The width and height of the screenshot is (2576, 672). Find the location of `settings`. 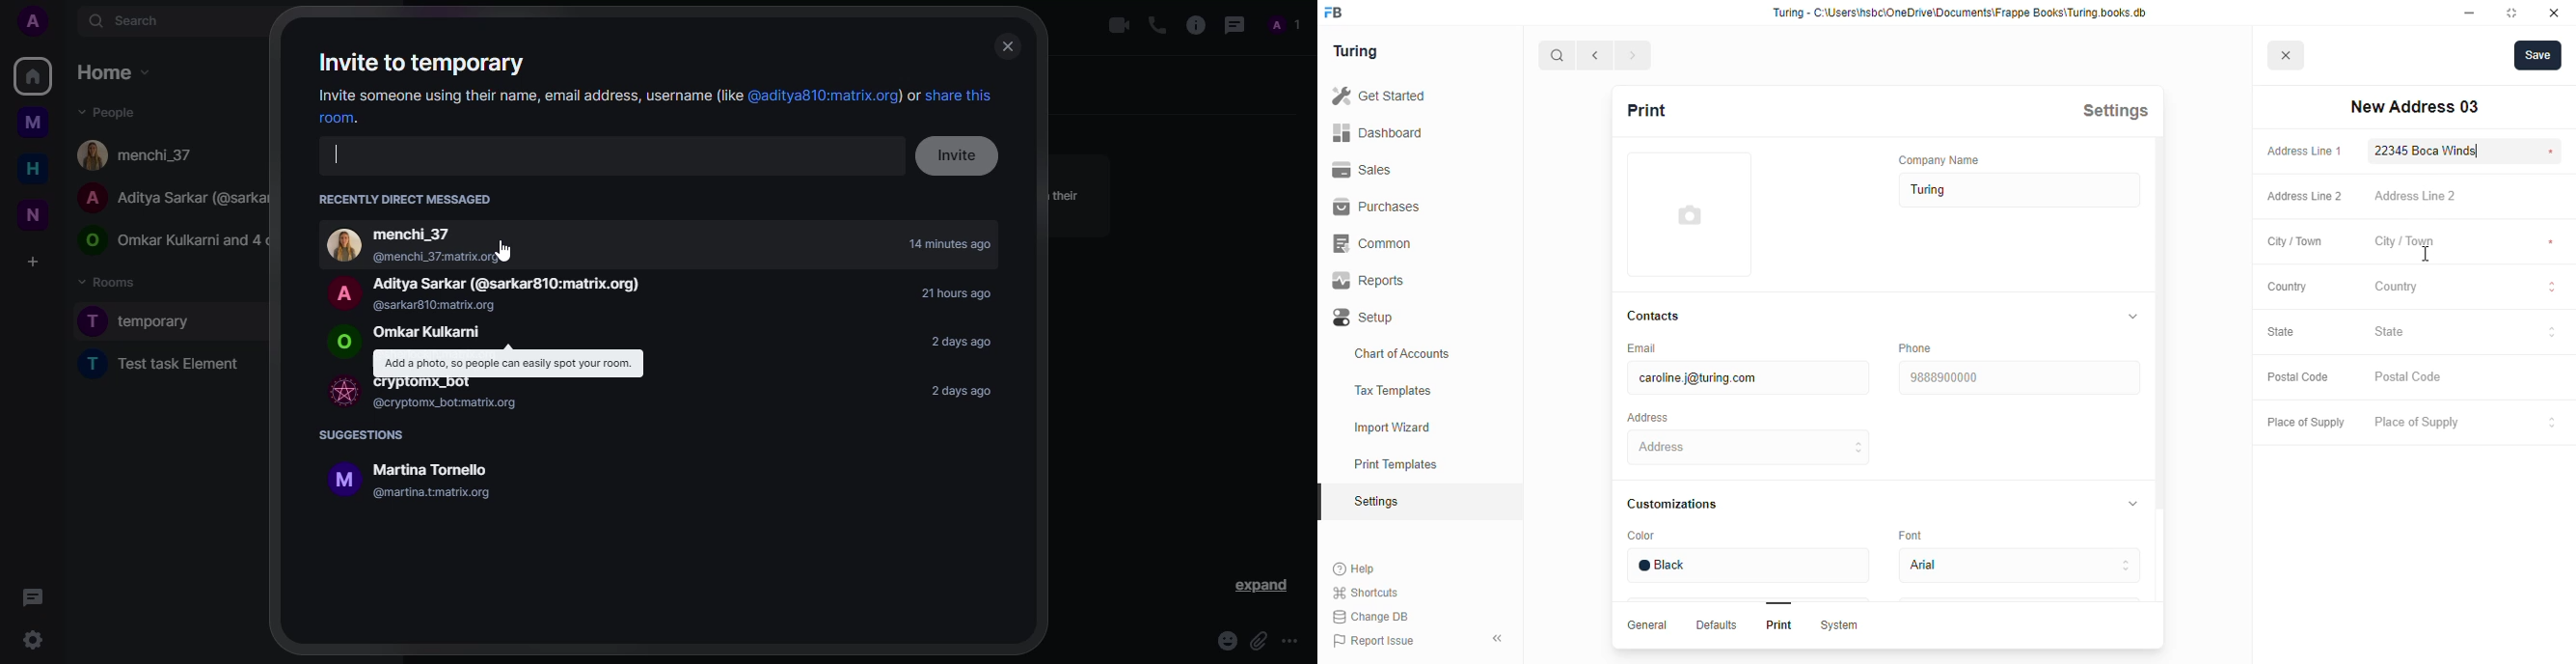

settings is located at coordinates (2115, 110).